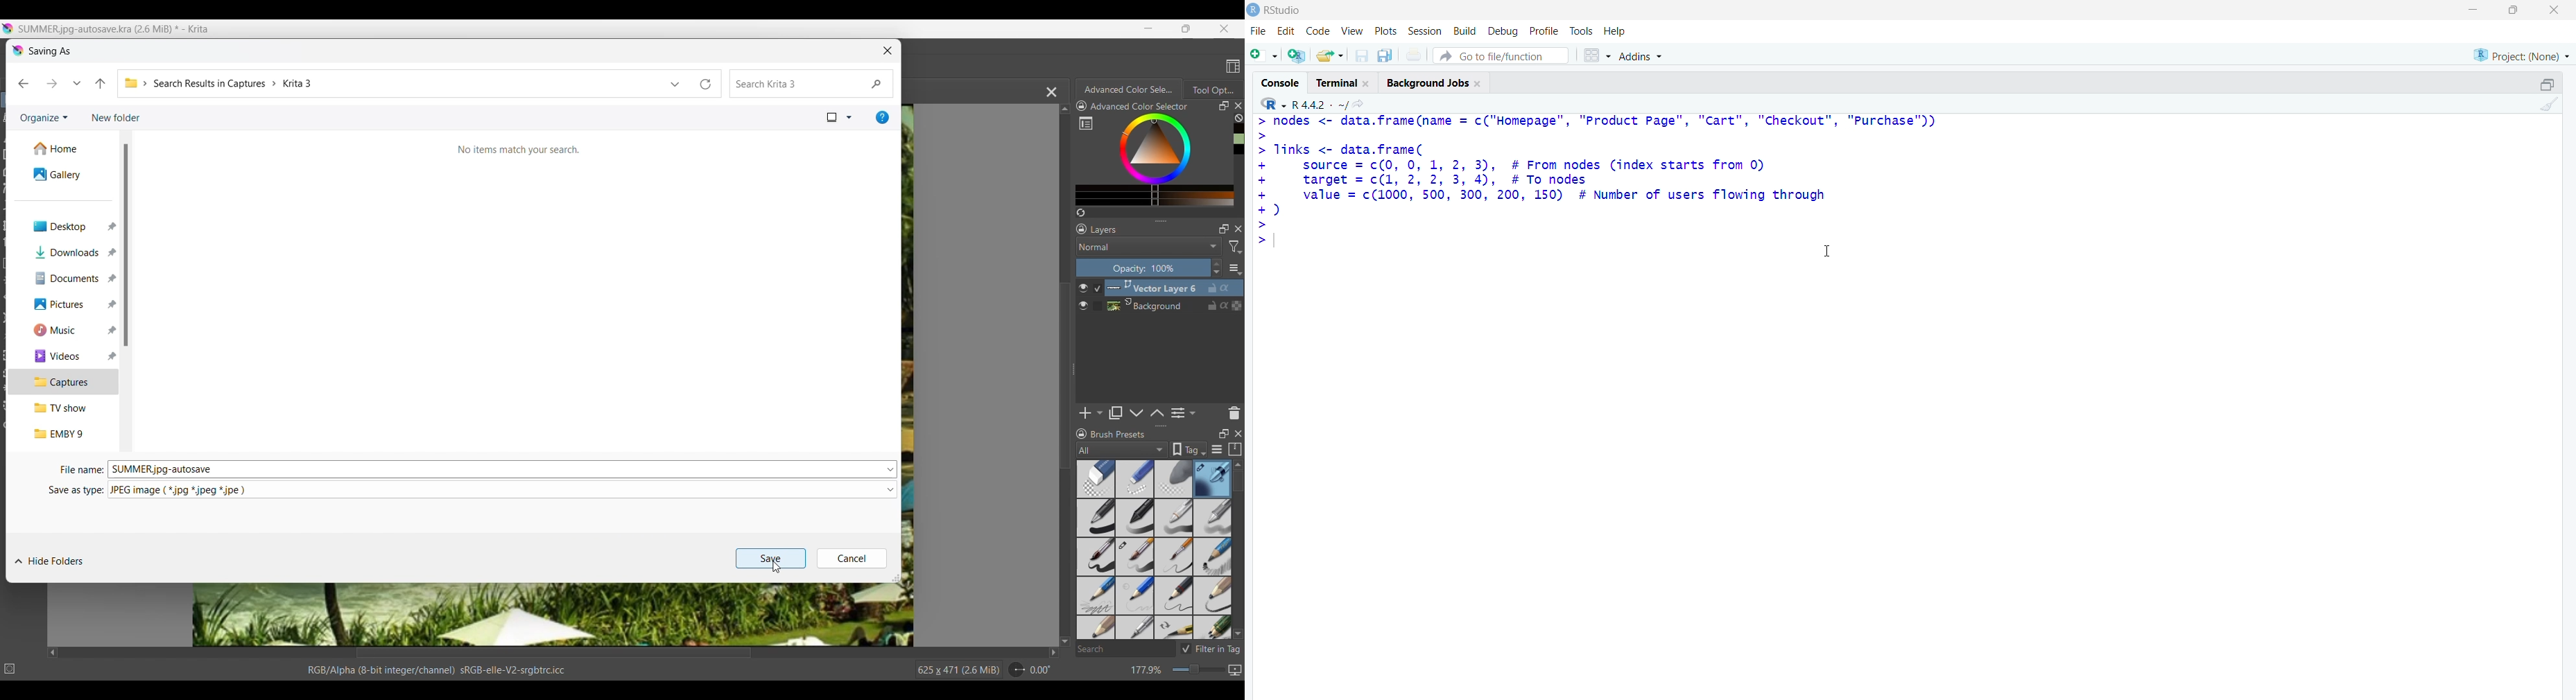  What do you see at coordinates (1139, 106) in the screenshot?
I see `Name of current color setting` at bounding box center [1139, 106].